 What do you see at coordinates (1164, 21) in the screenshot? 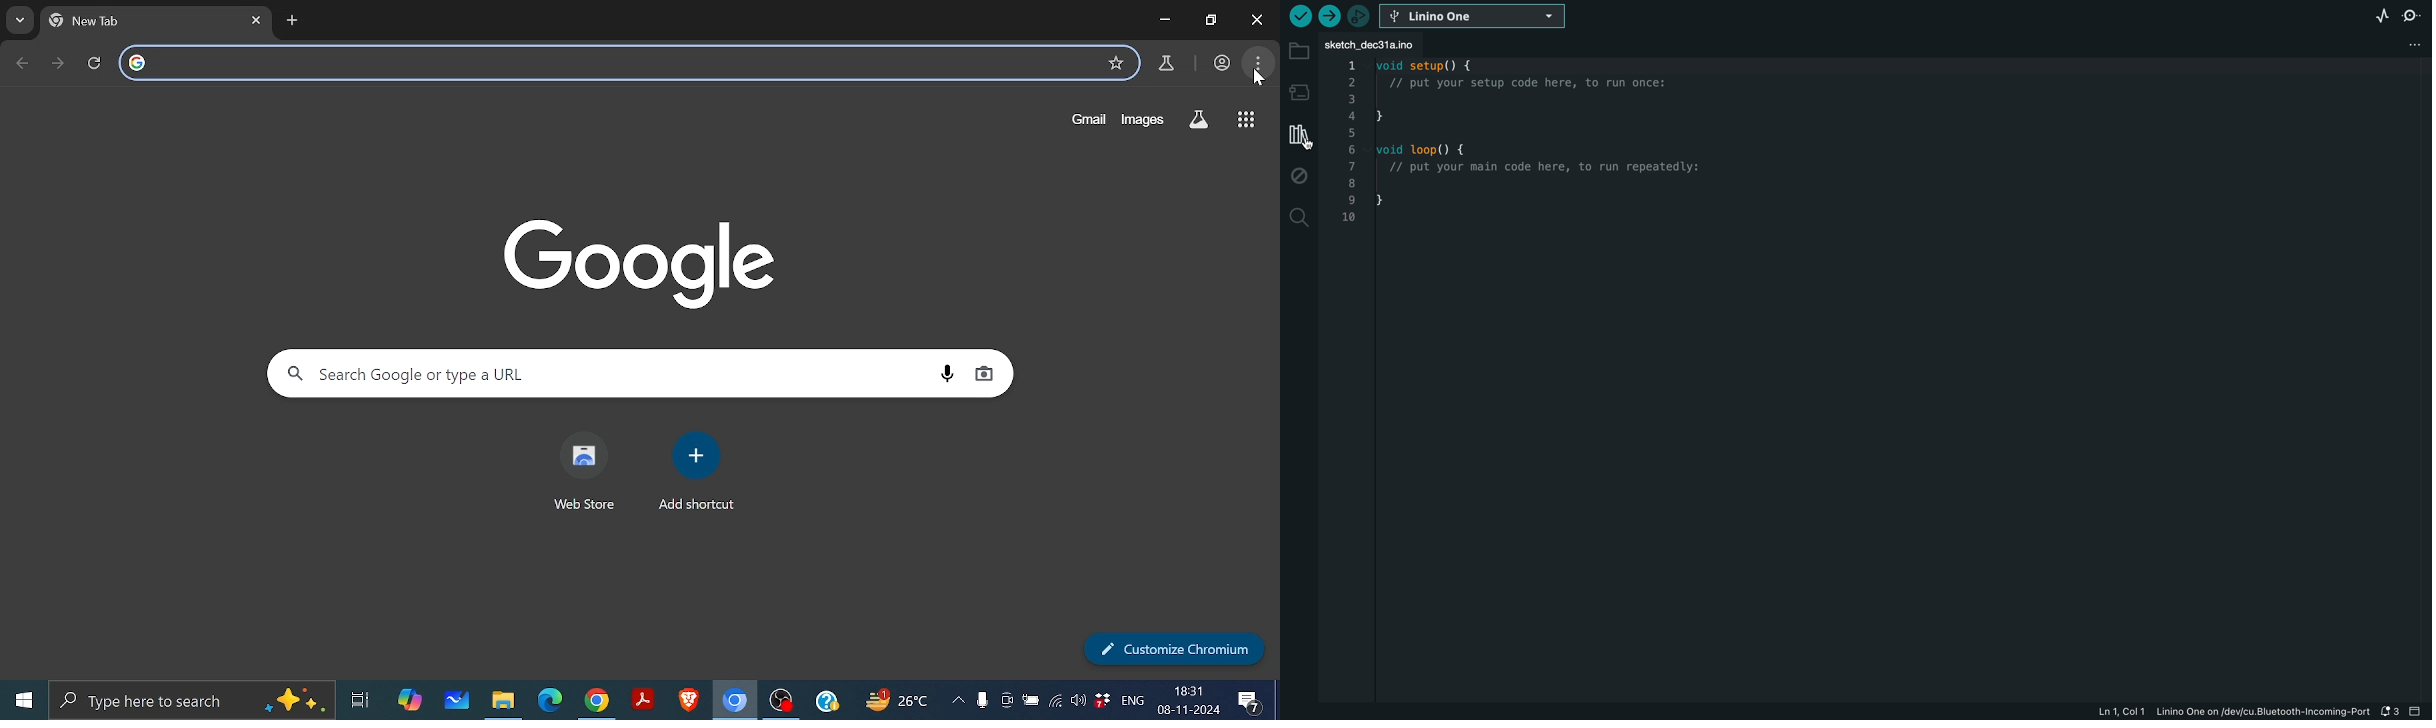
I see `Minimize` at bounding box center [1164, 21].